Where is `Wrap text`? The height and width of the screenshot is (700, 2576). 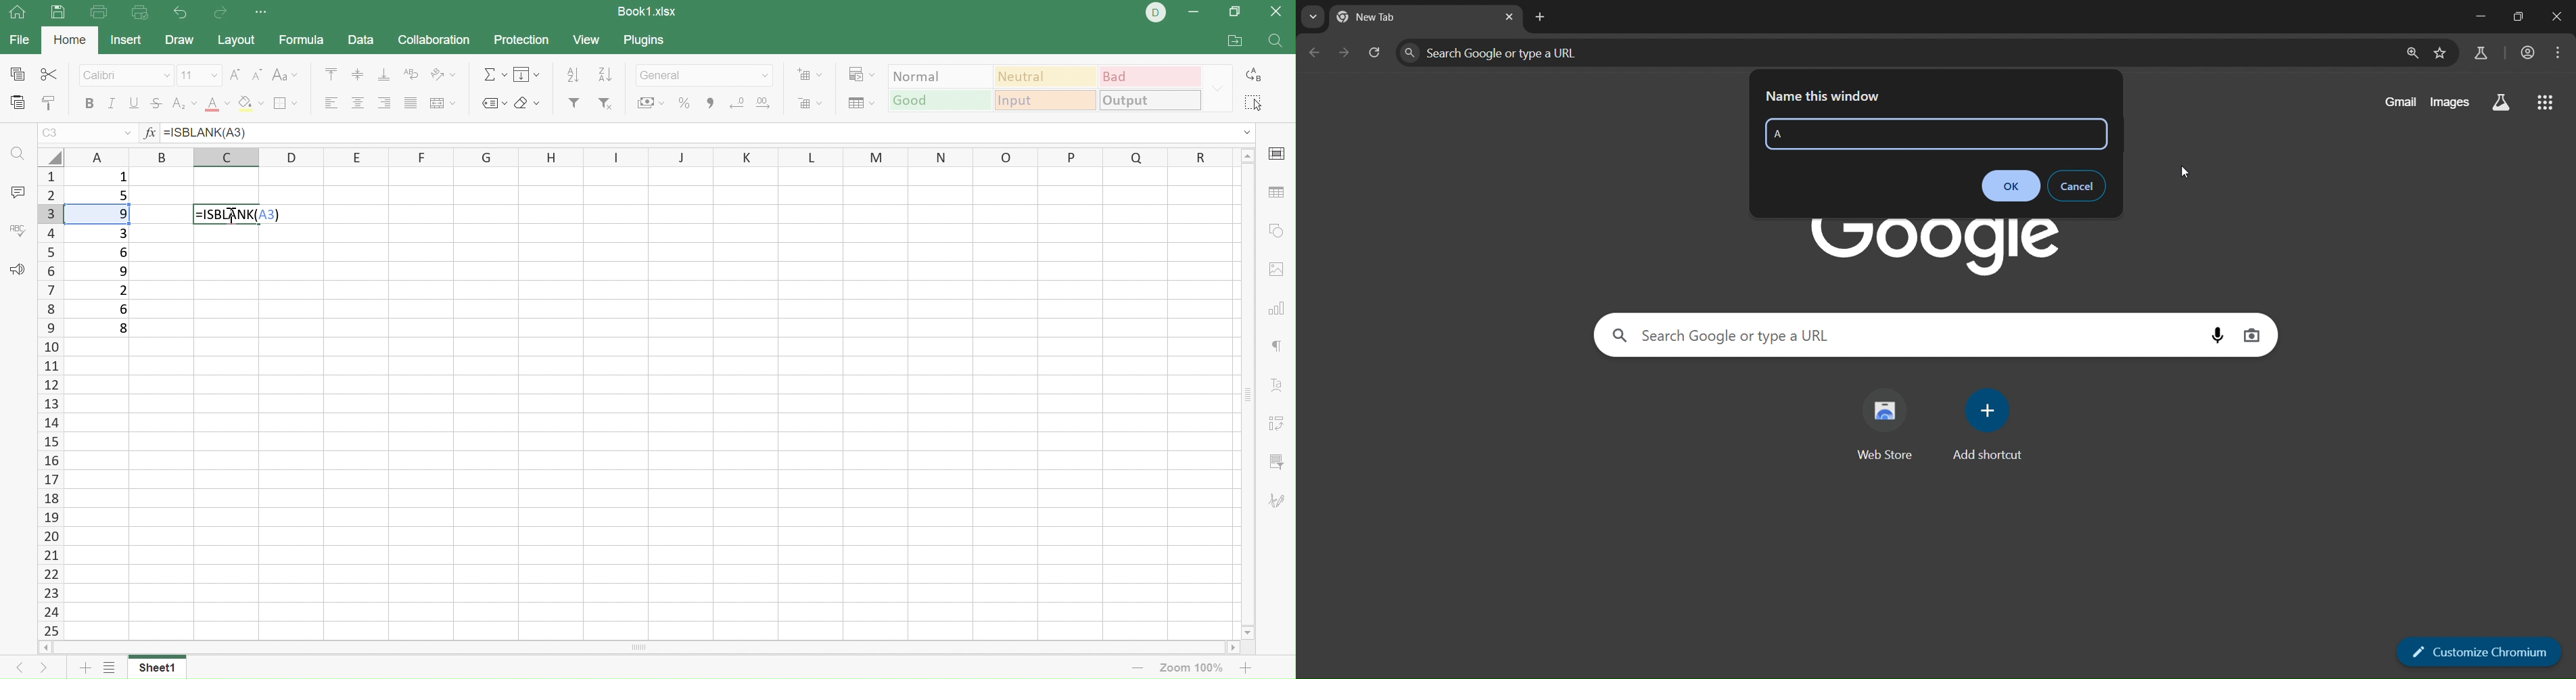 Wrap text is located at coordinates (410, 73).